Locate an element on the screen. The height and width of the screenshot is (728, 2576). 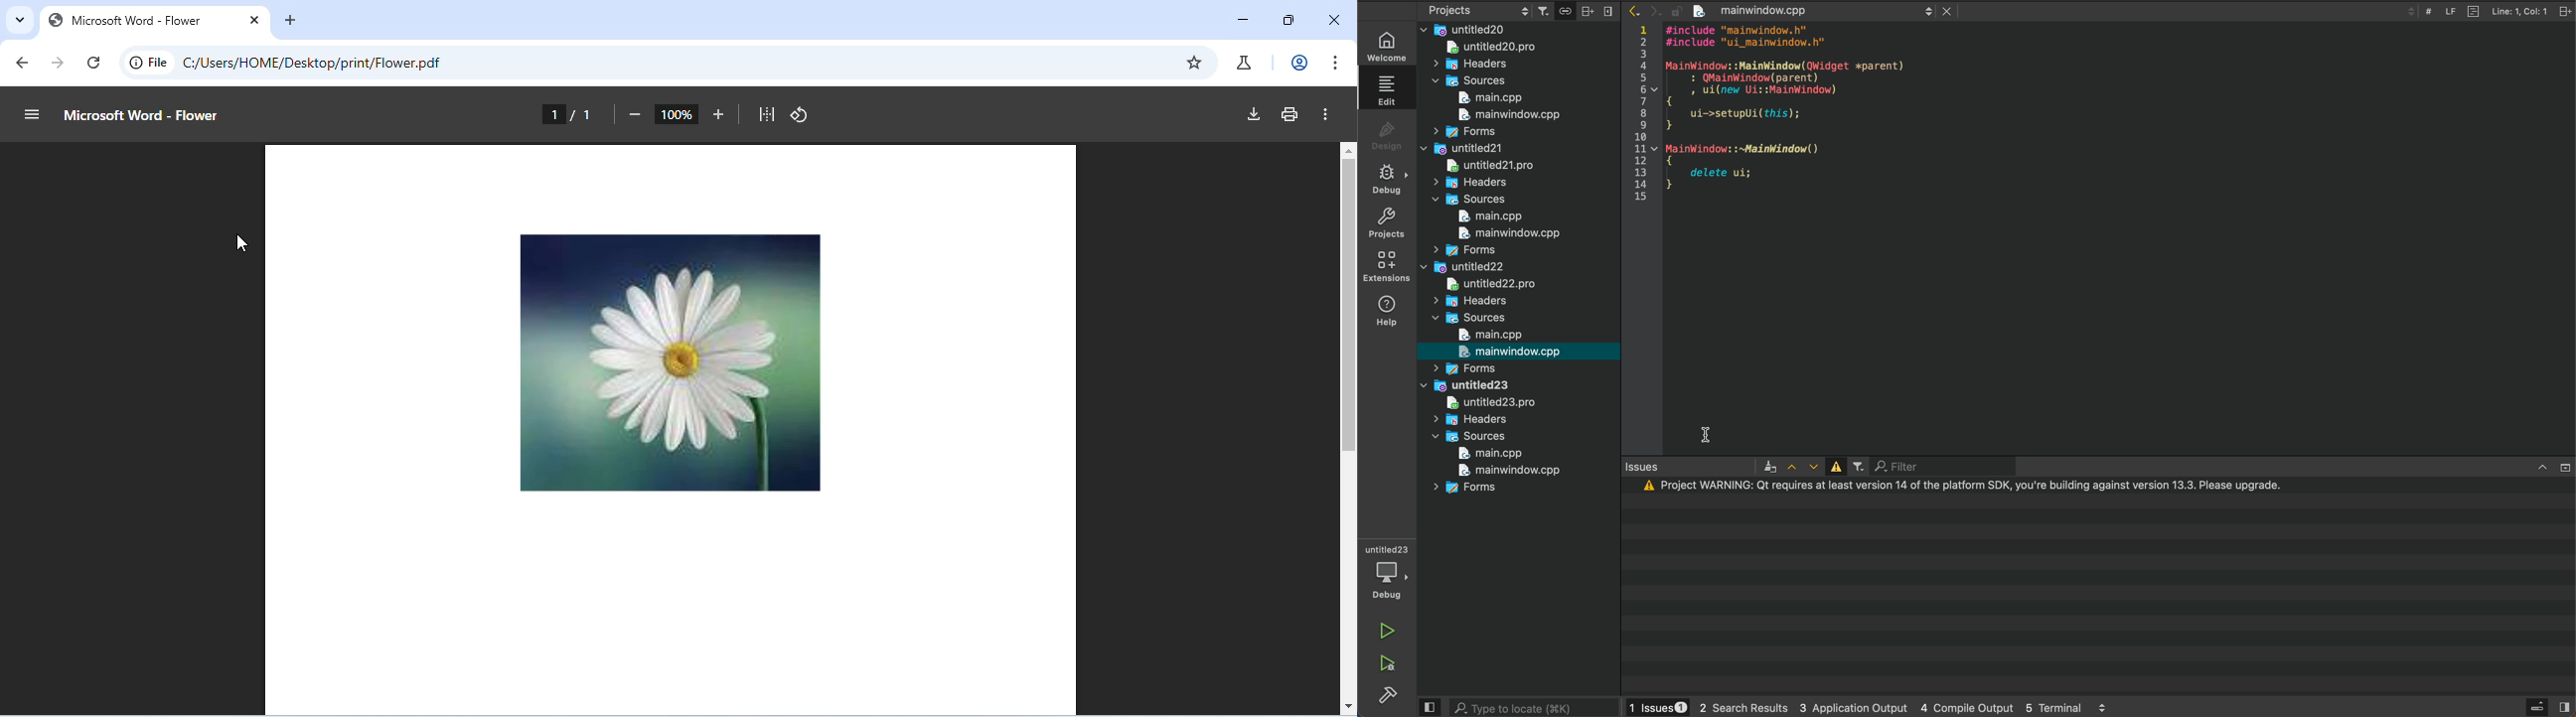
logs is located at coordinates (1875, 707).